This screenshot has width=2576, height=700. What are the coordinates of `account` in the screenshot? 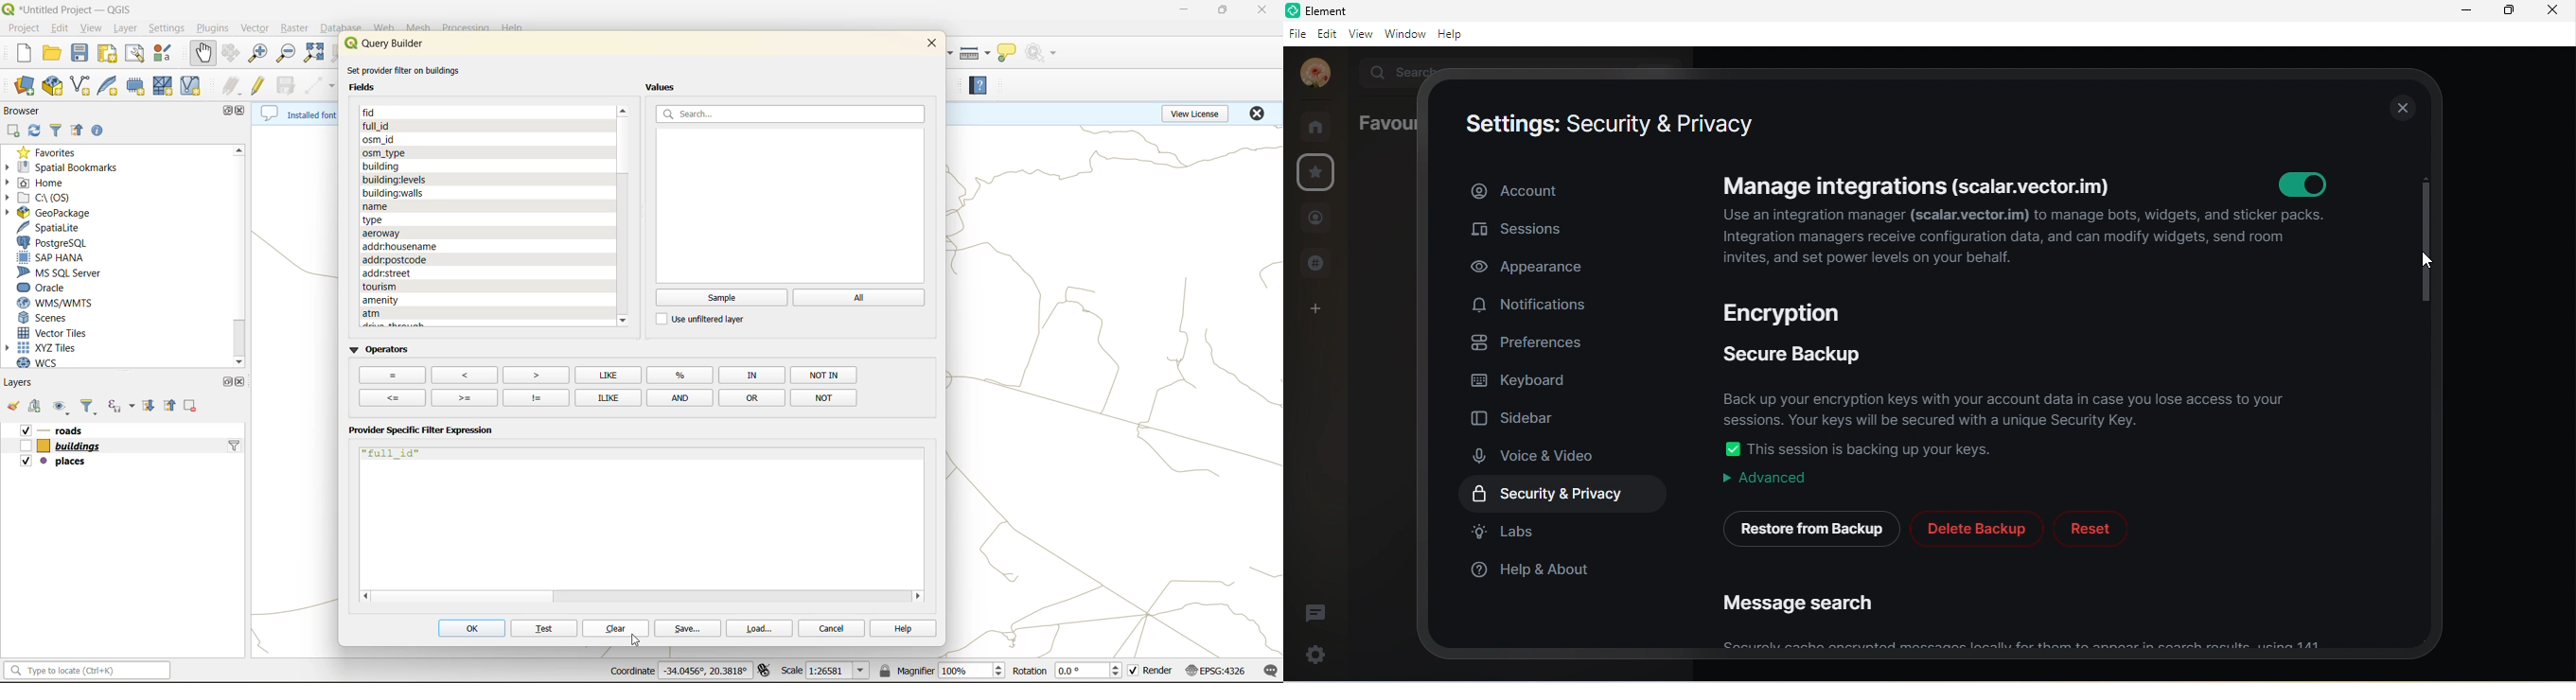 It's located at (1313, 75).